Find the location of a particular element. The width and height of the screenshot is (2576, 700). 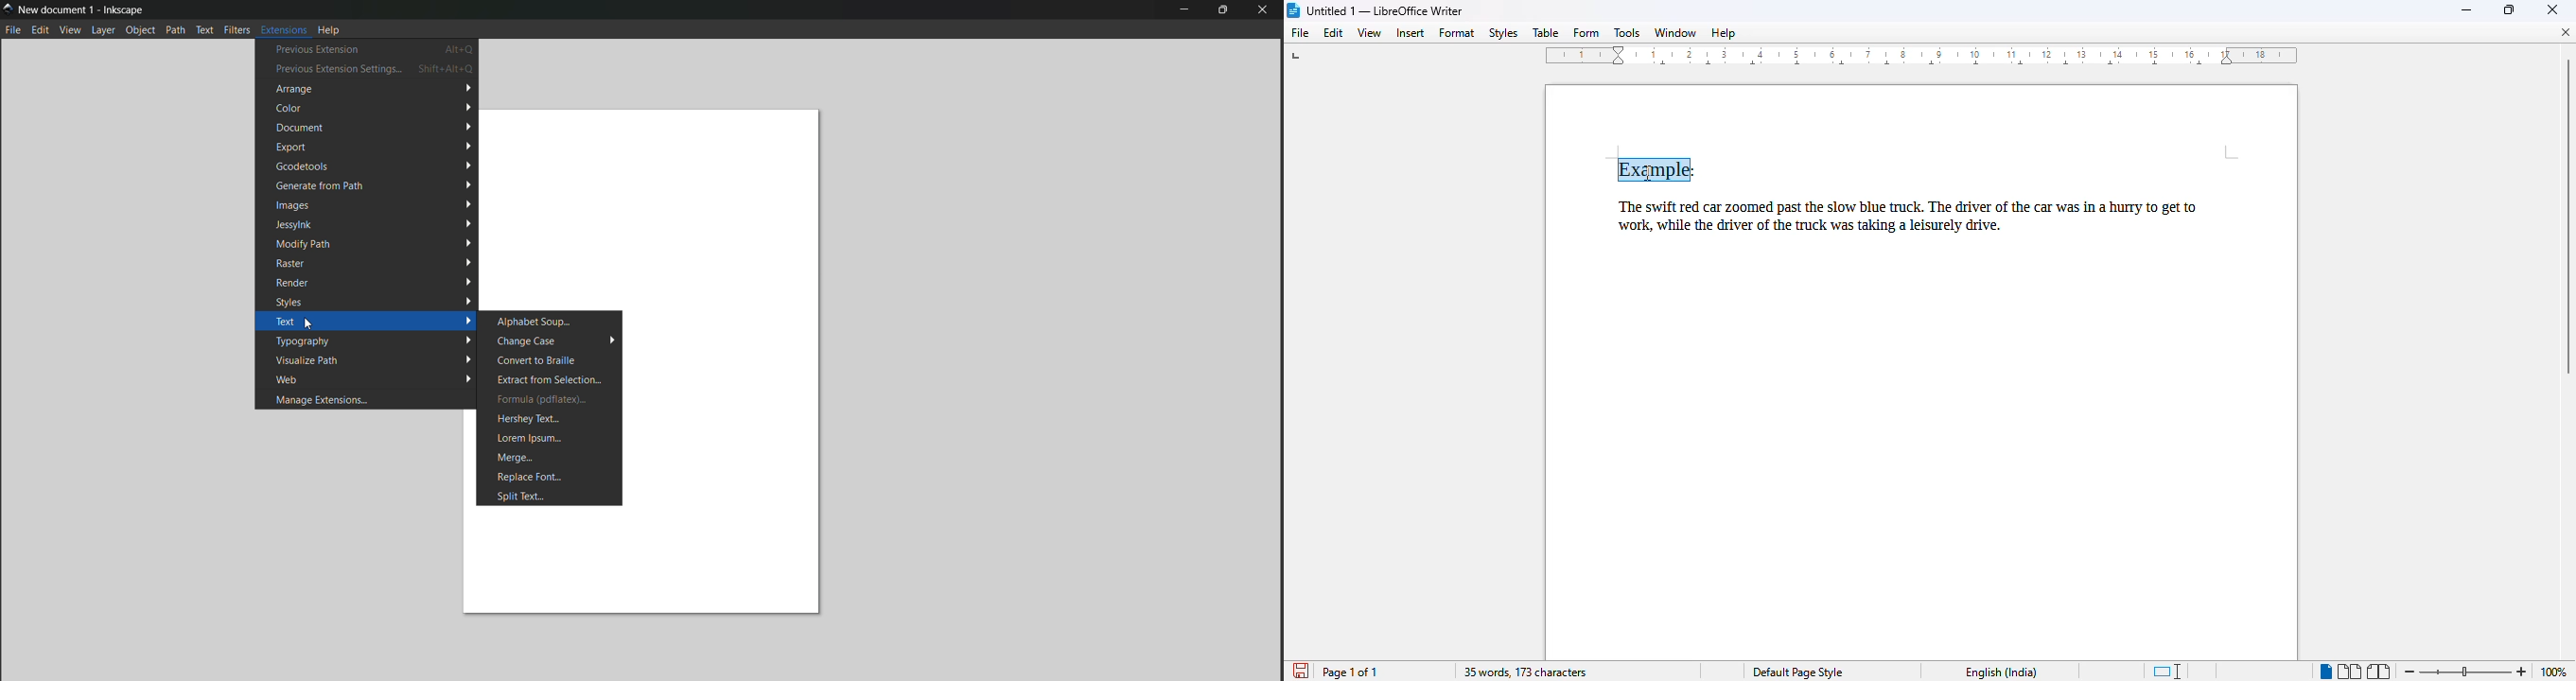

Convert to Braille is located at coordinates (550, 360).